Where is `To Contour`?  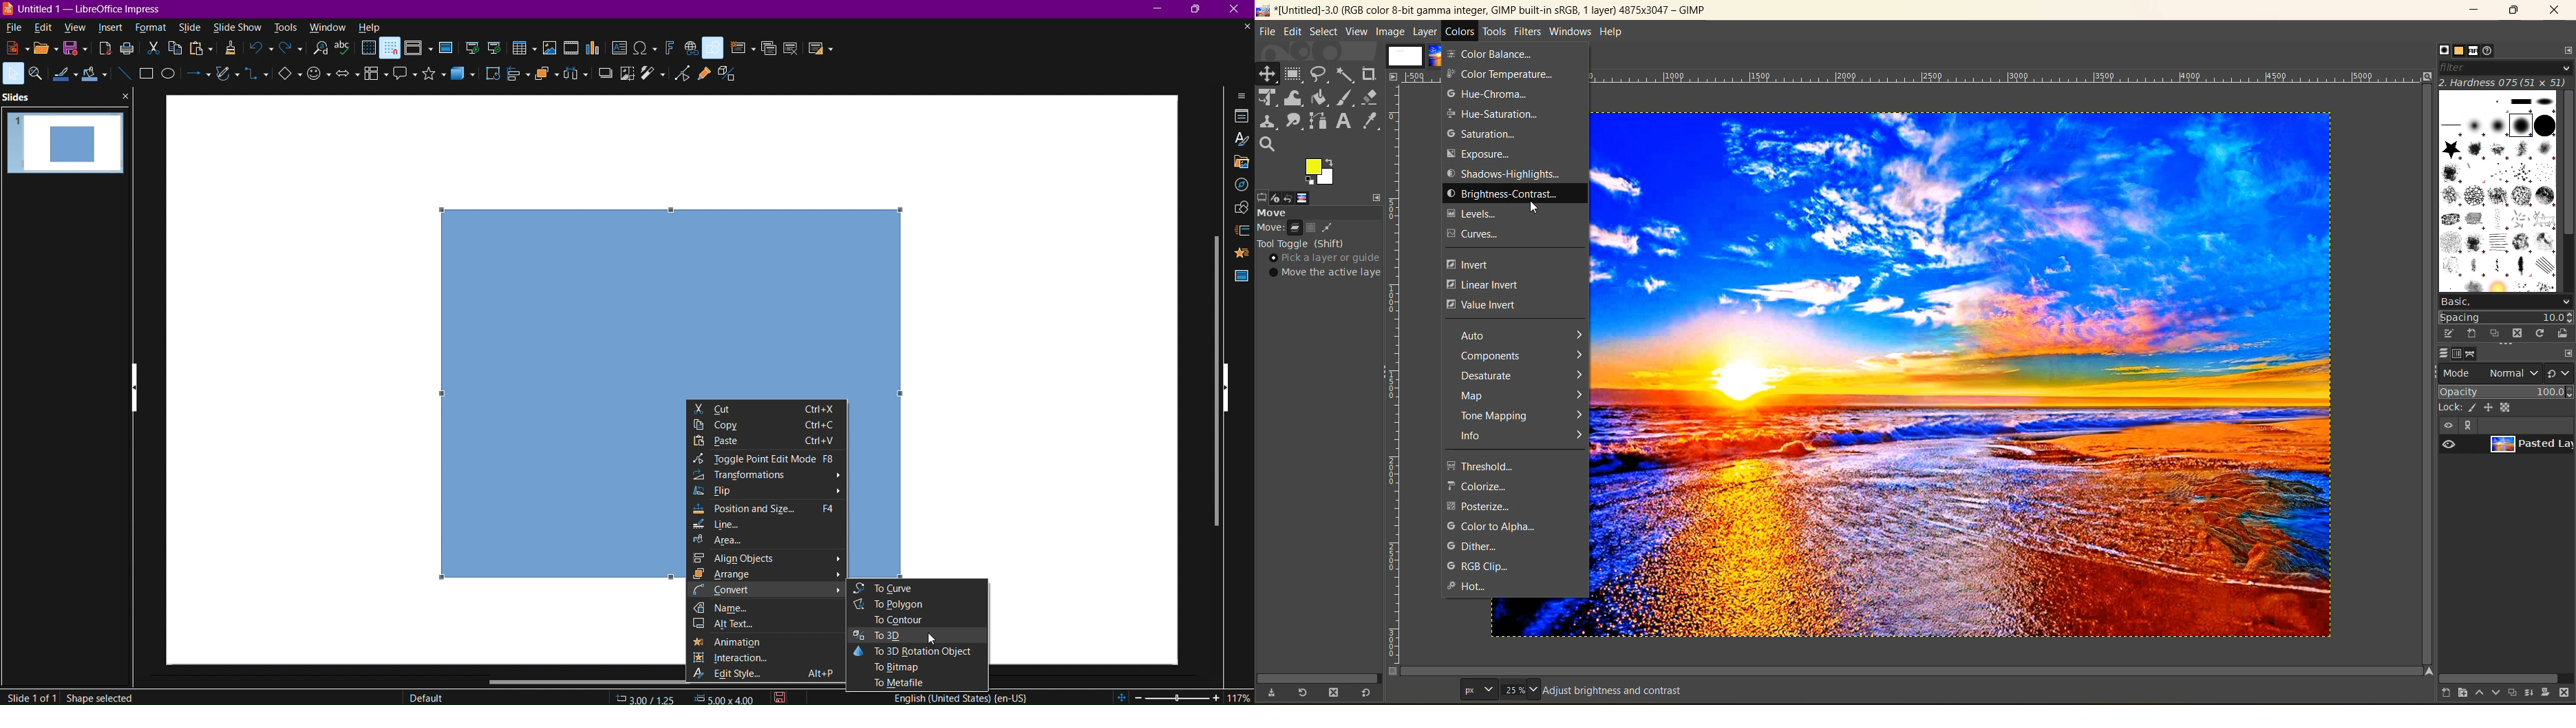
To Contour is located at coordinates (917, 621).